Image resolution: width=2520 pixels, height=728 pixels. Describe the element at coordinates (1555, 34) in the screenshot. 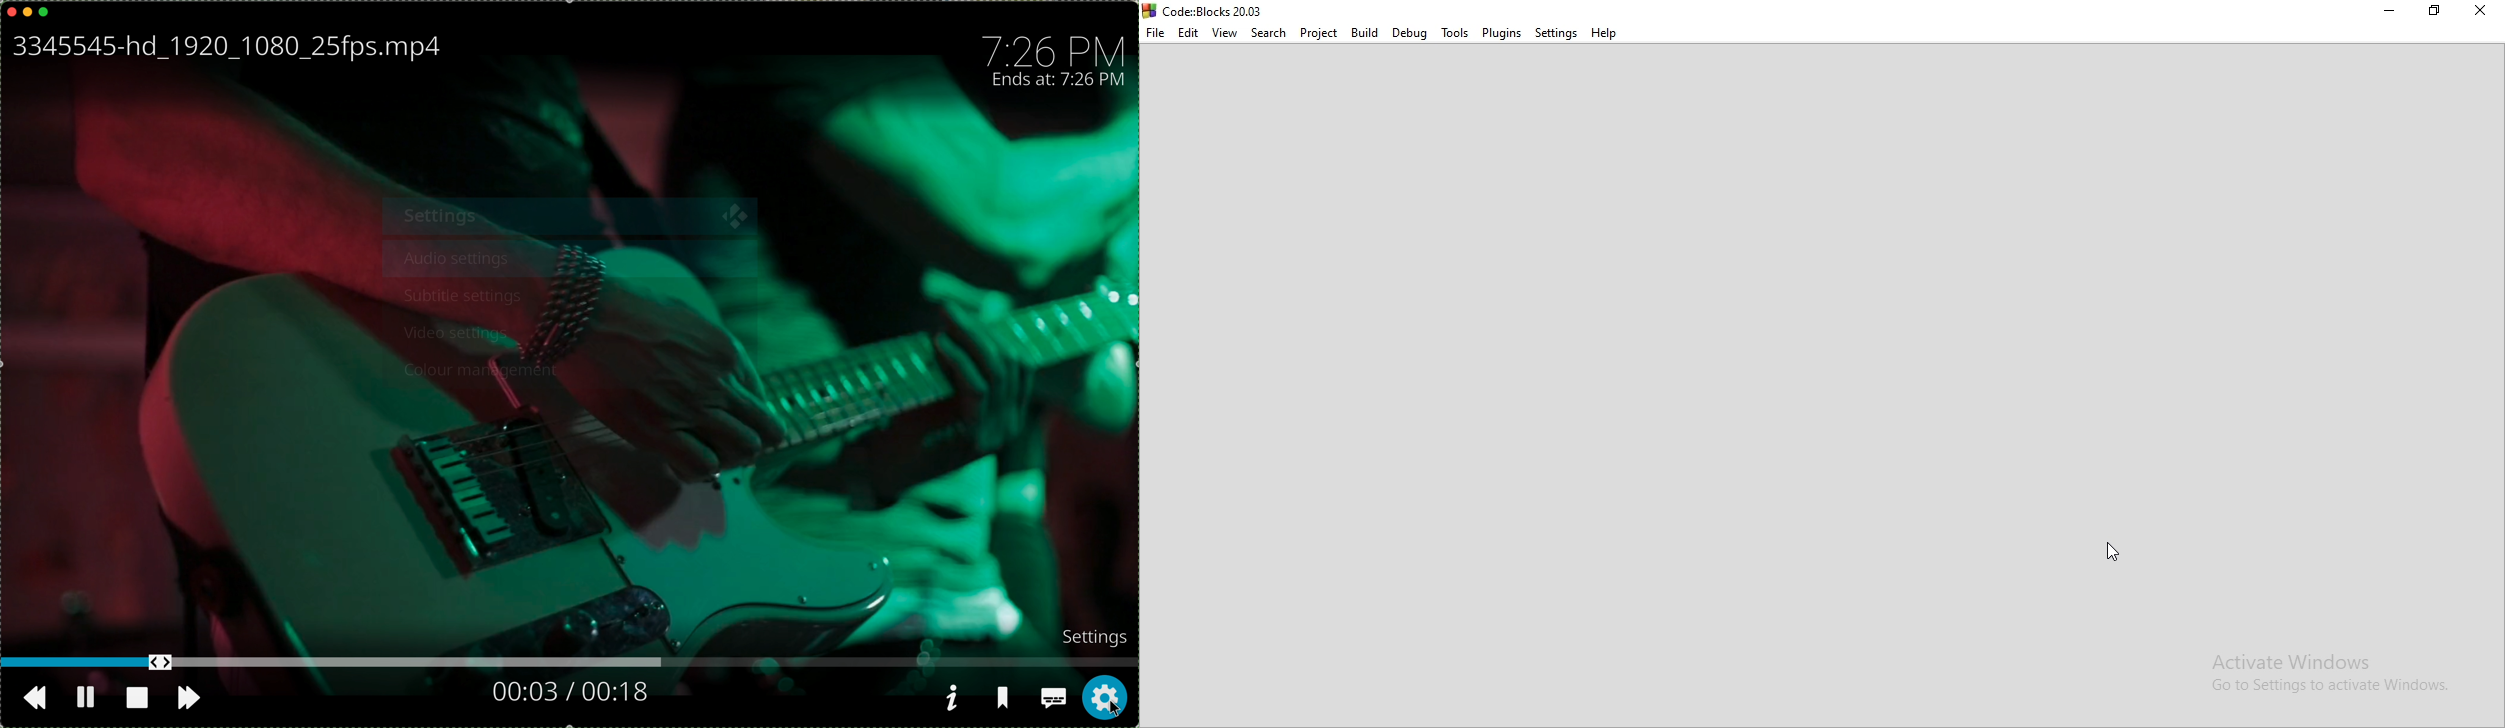

I see `Settings ` at that location.